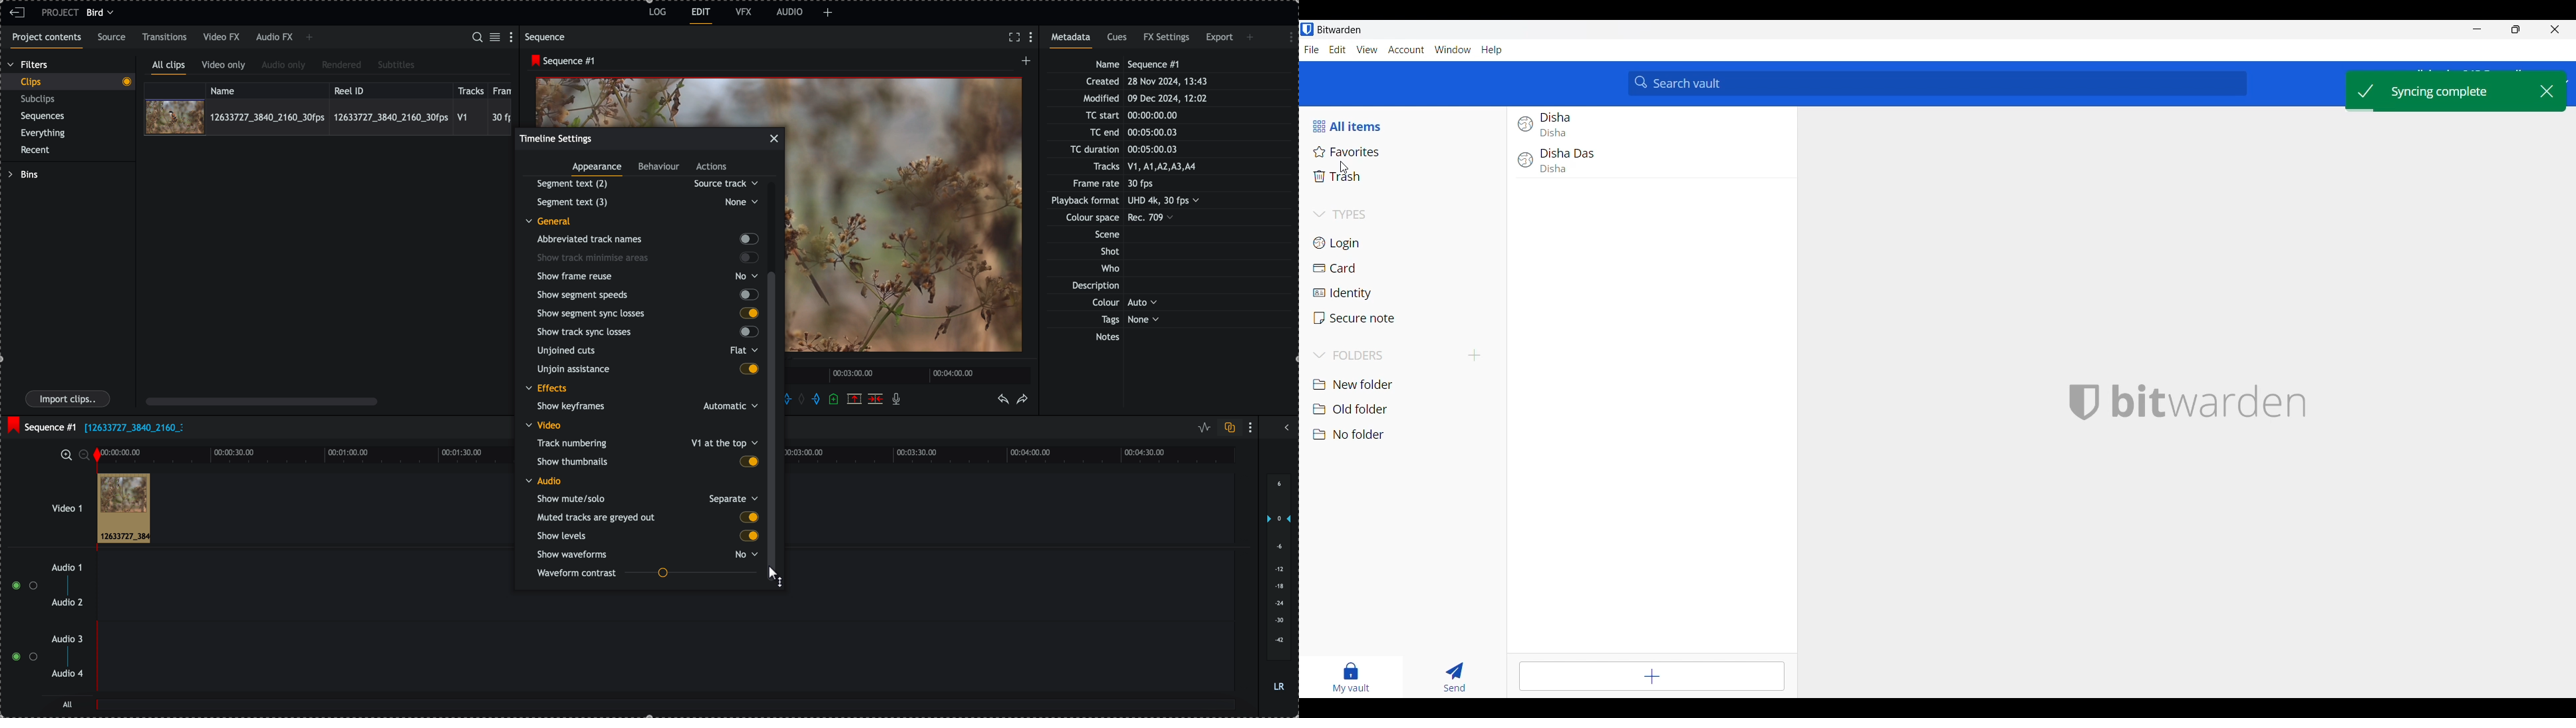  I want to click on track audio, so click(665, 608).